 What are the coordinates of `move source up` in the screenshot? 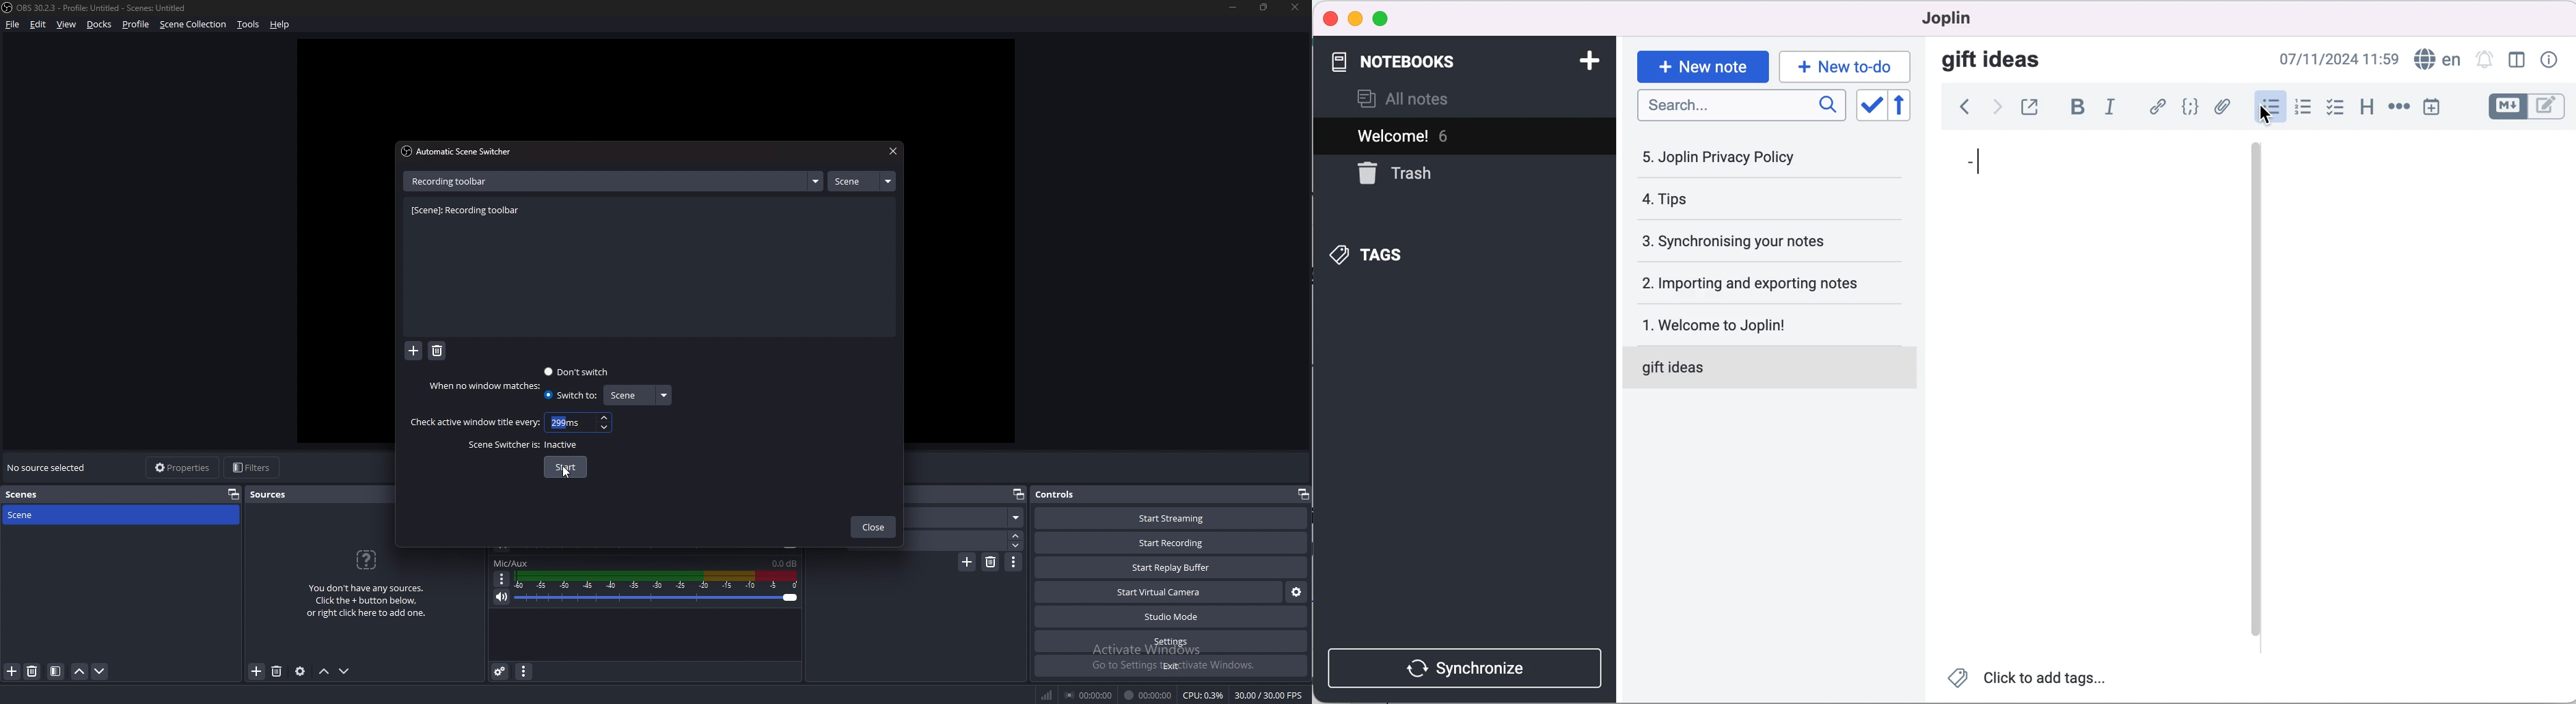 It's located at (324, 672).